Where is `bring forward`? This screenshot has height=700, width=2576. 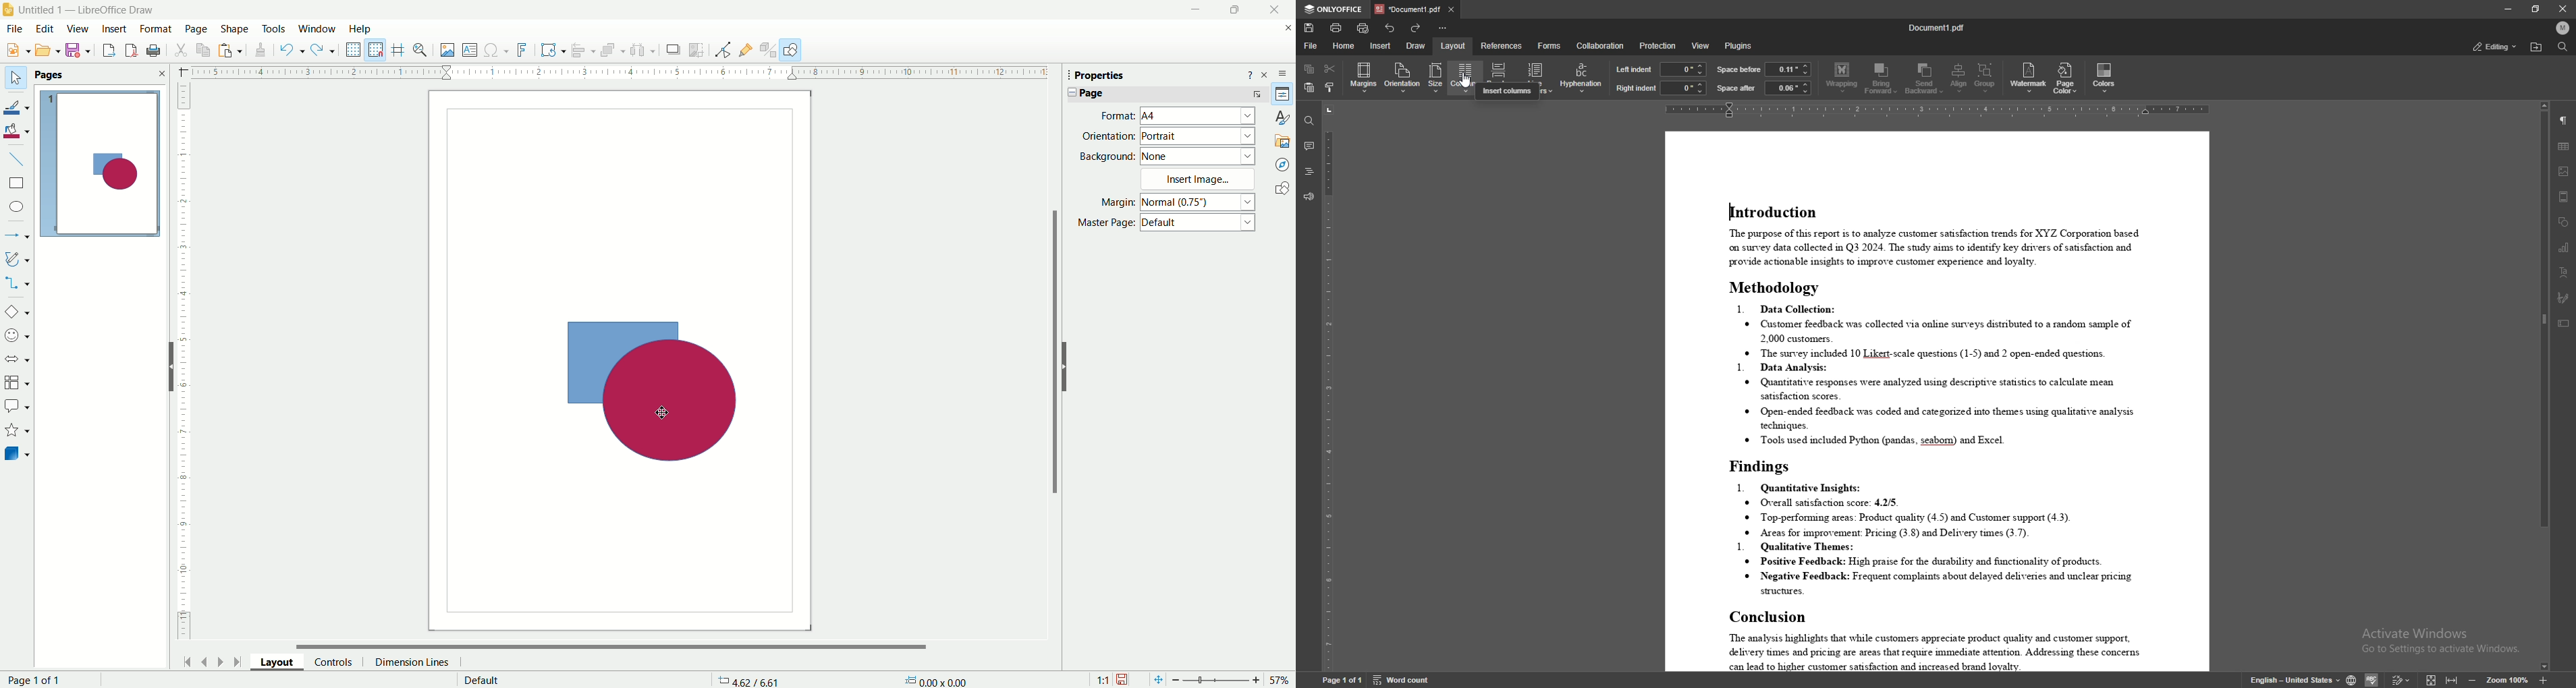 bring forward is located at coordinates (1882, 78).